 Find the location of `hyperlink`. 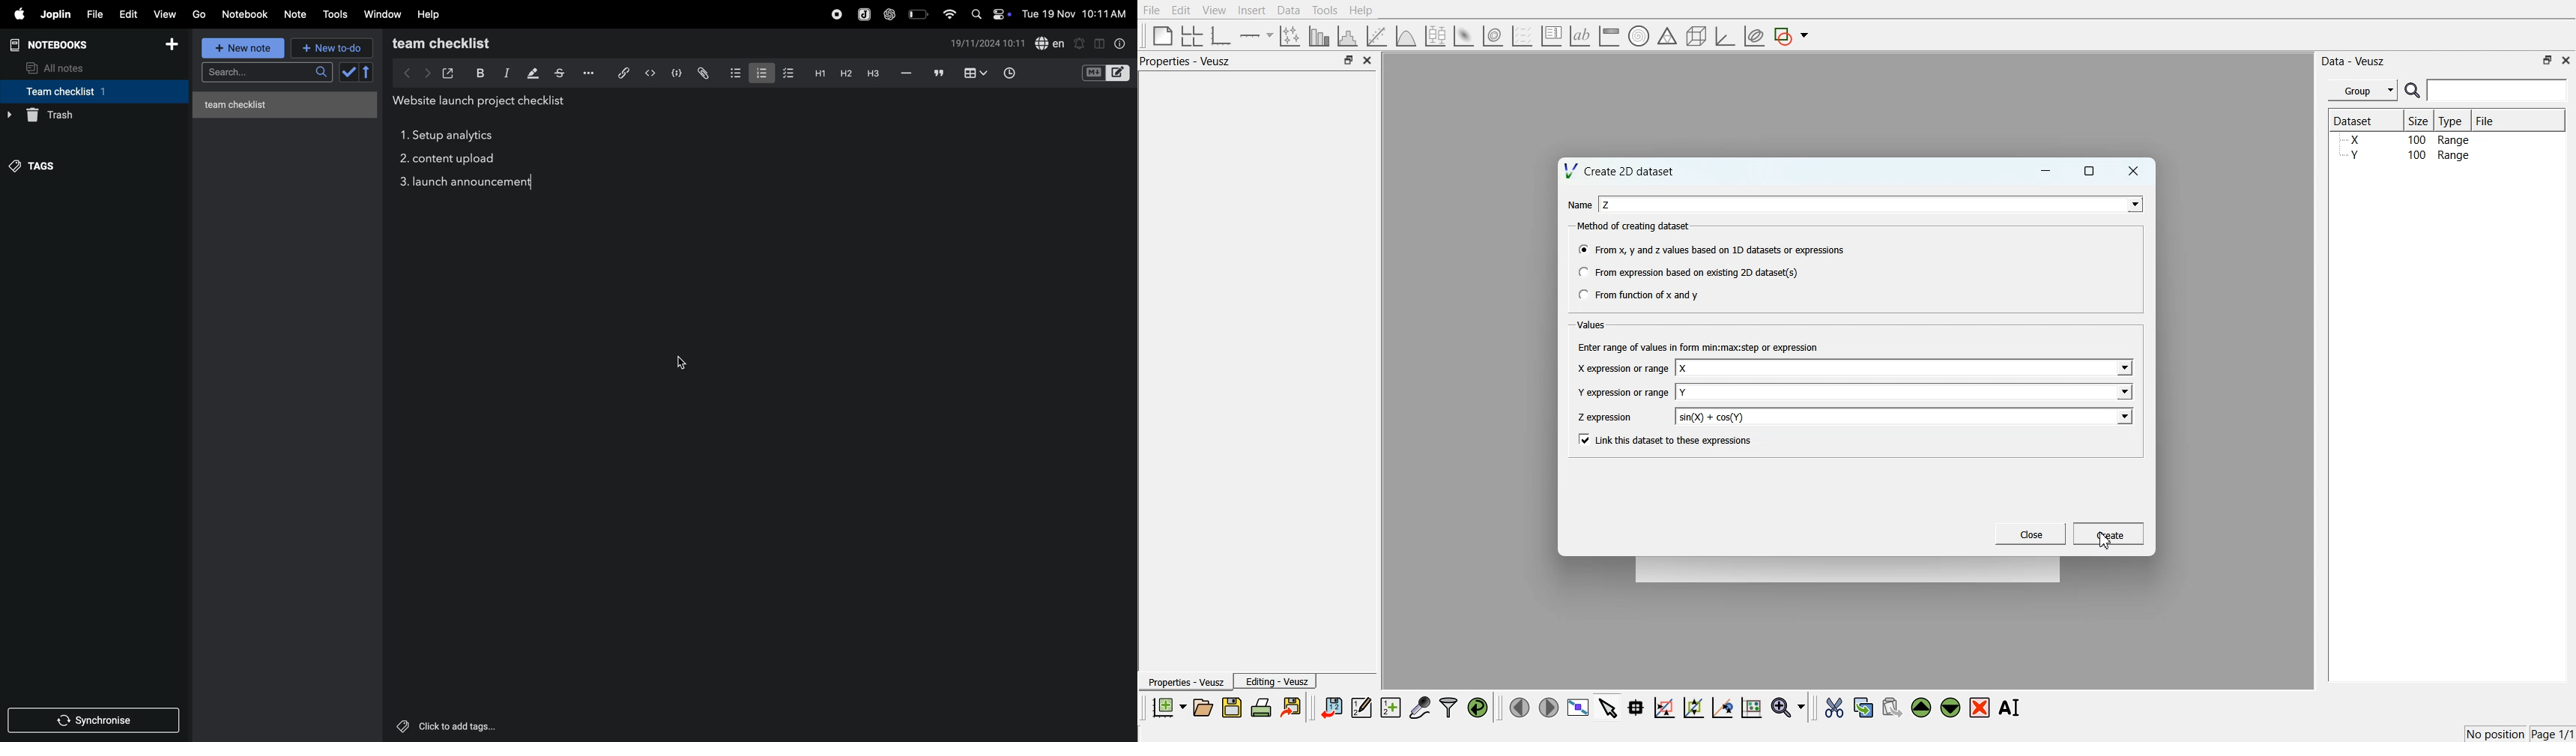

hyperlink is located at coordinates (620, 72).